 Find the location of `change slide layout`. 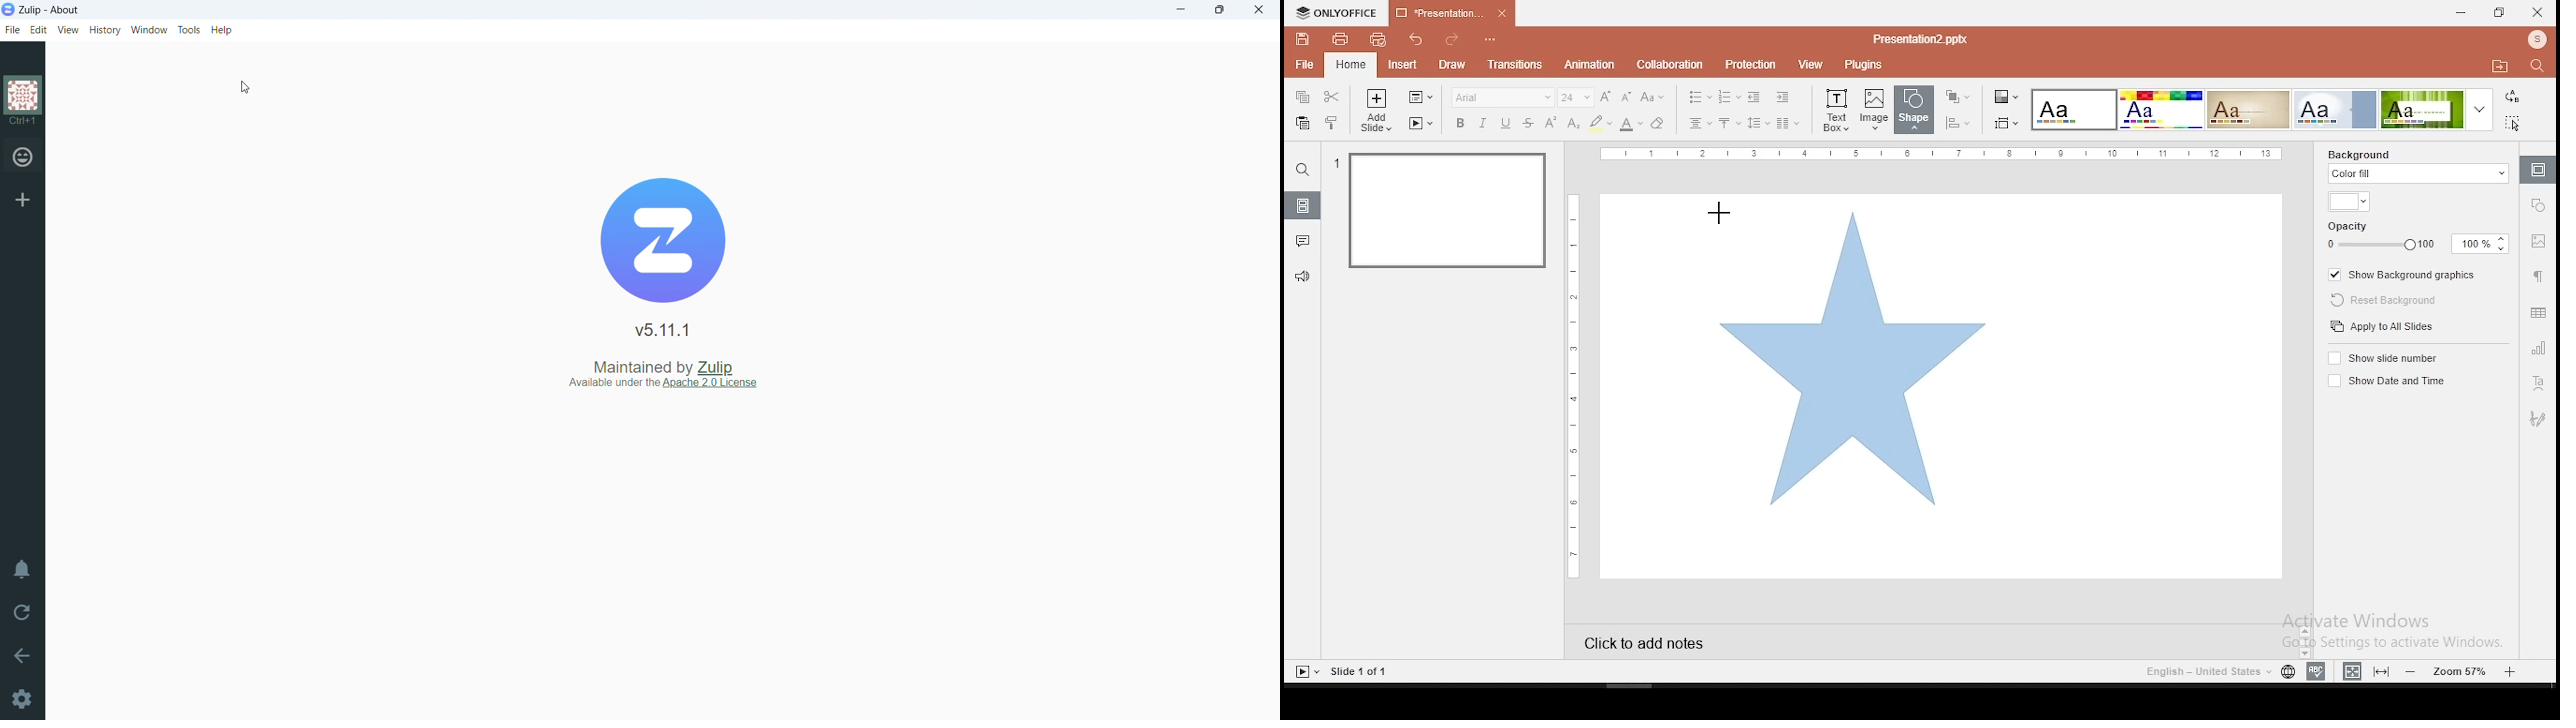

change slide layout is located at coordinates (1419, 98).